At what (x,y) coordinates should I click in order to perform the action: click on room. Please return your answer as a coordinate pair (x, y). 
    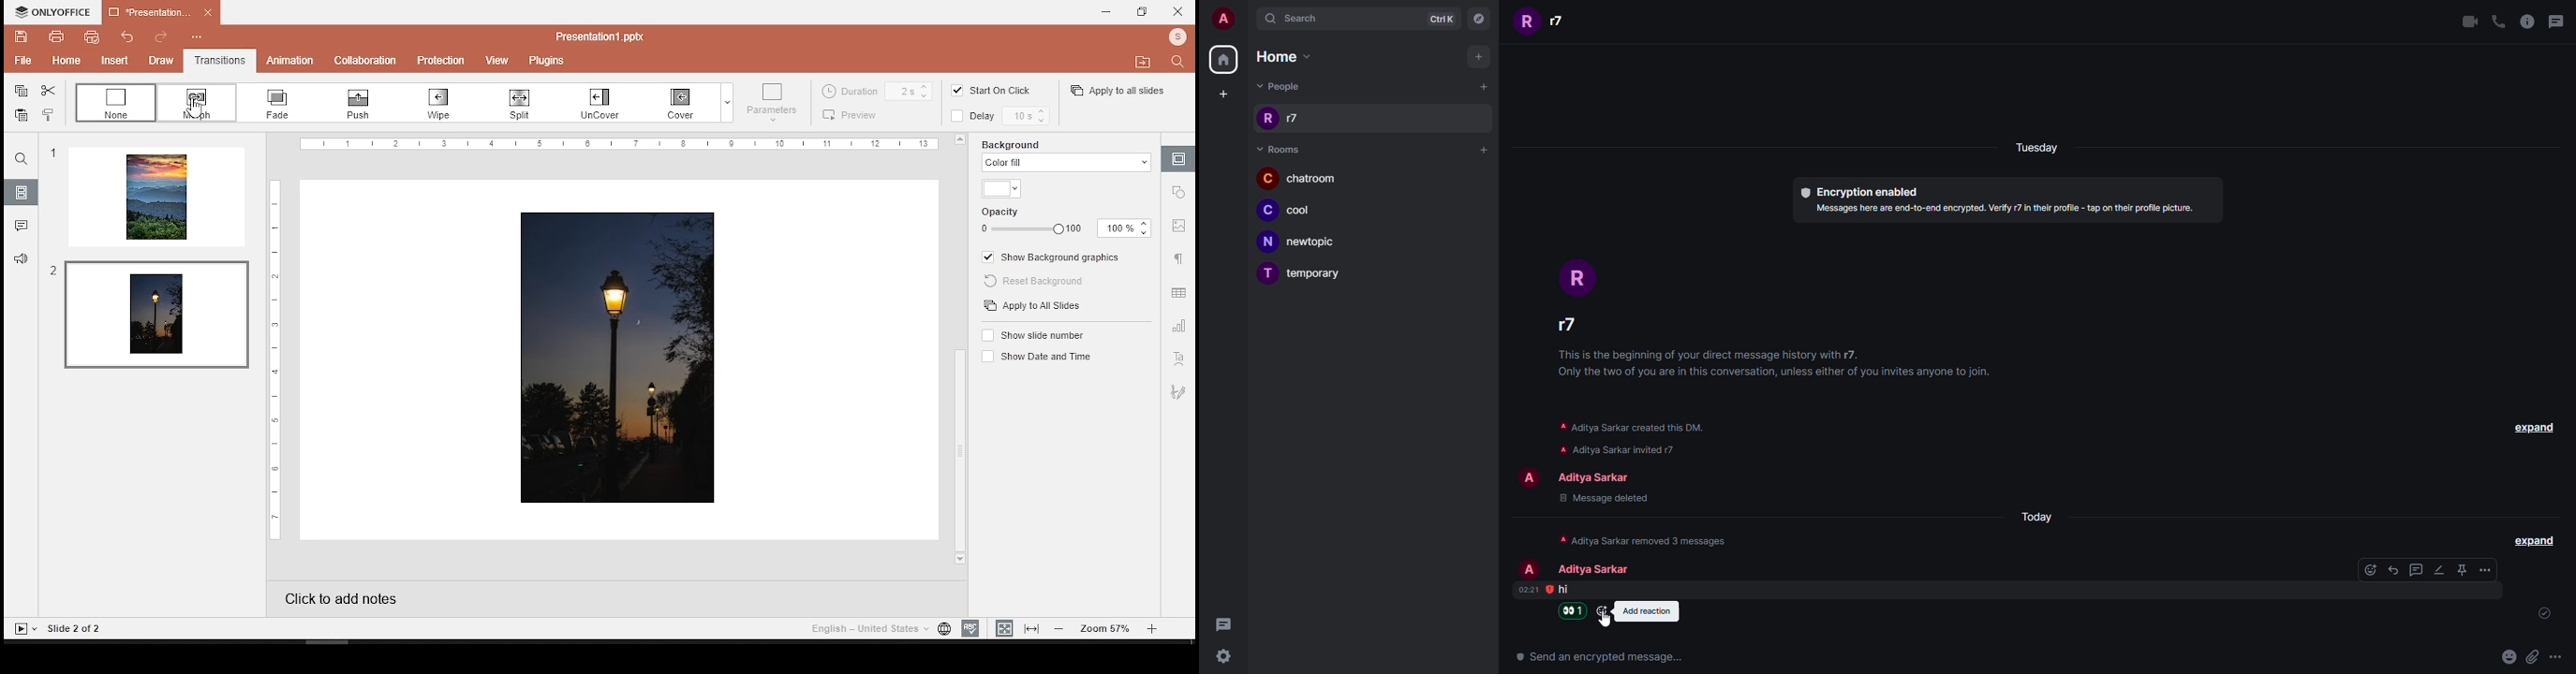
    Looking at the image, I should click on (1294, 212).